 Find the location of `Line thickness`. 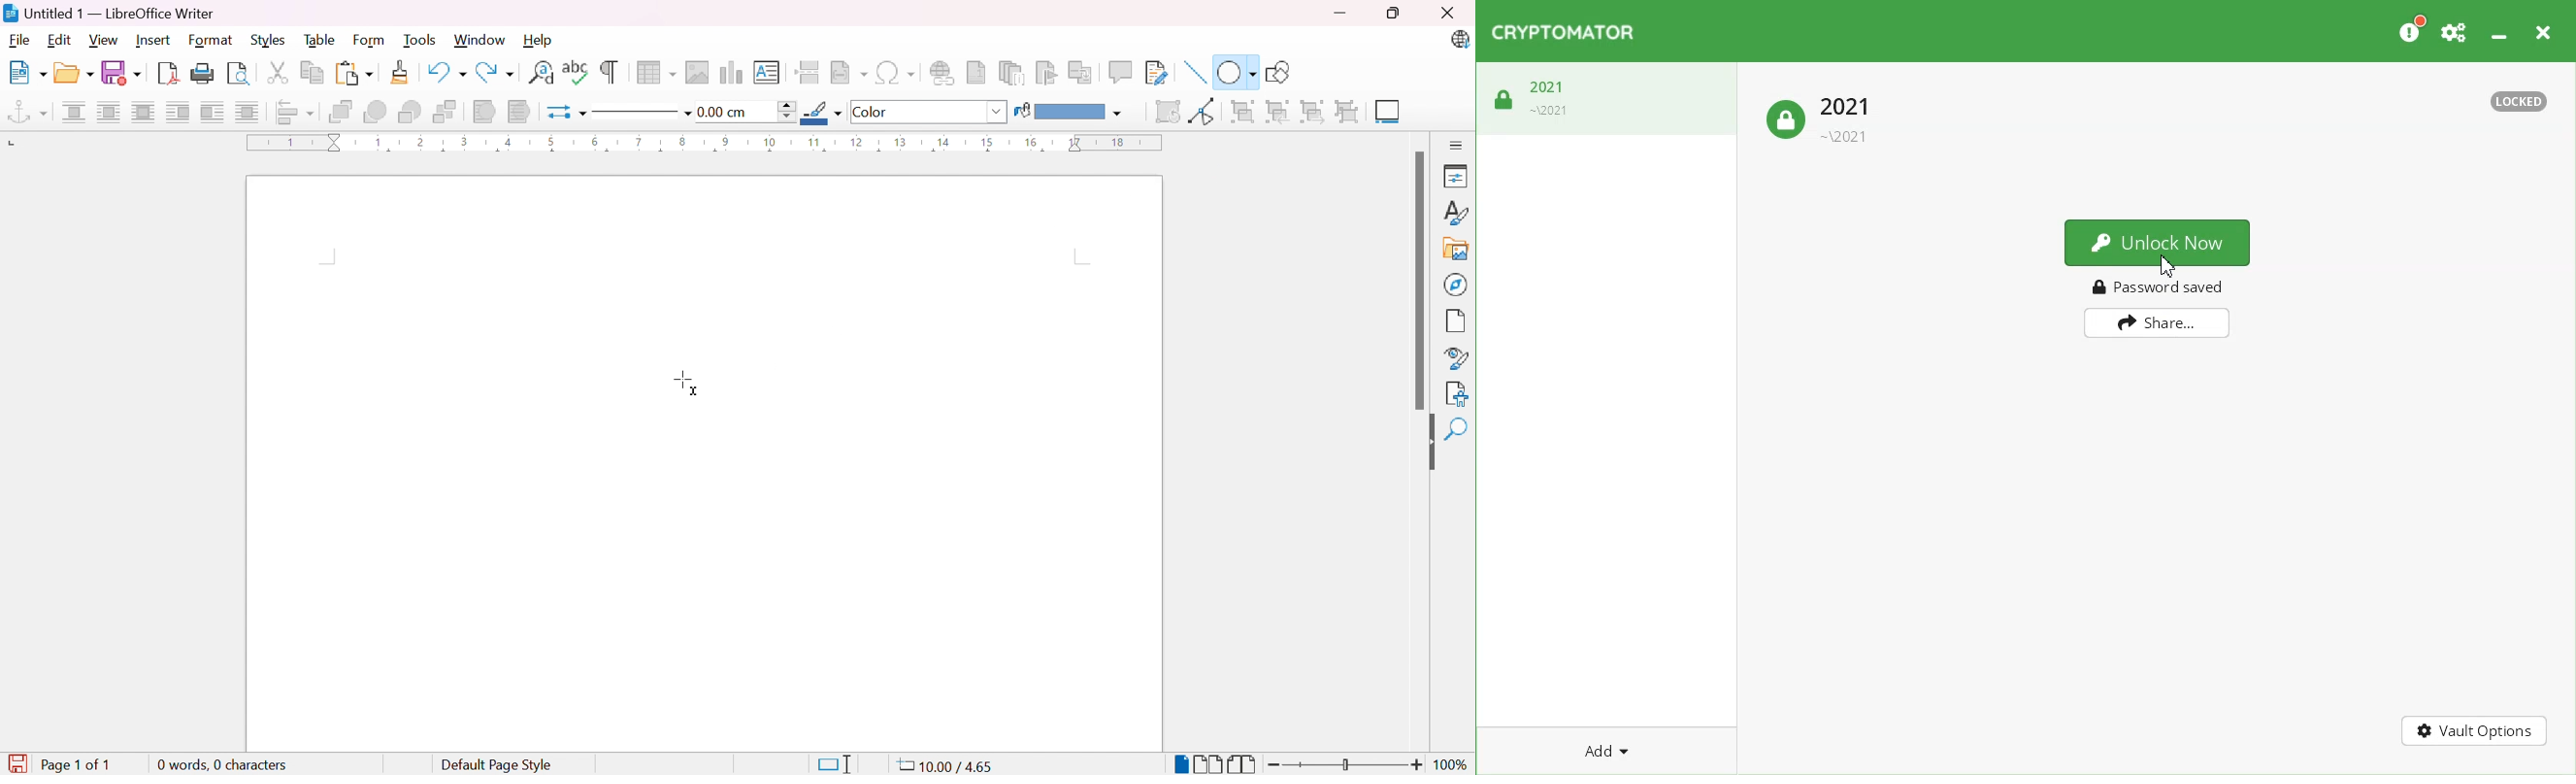

Line thickness is located at coordinates (746, 112).